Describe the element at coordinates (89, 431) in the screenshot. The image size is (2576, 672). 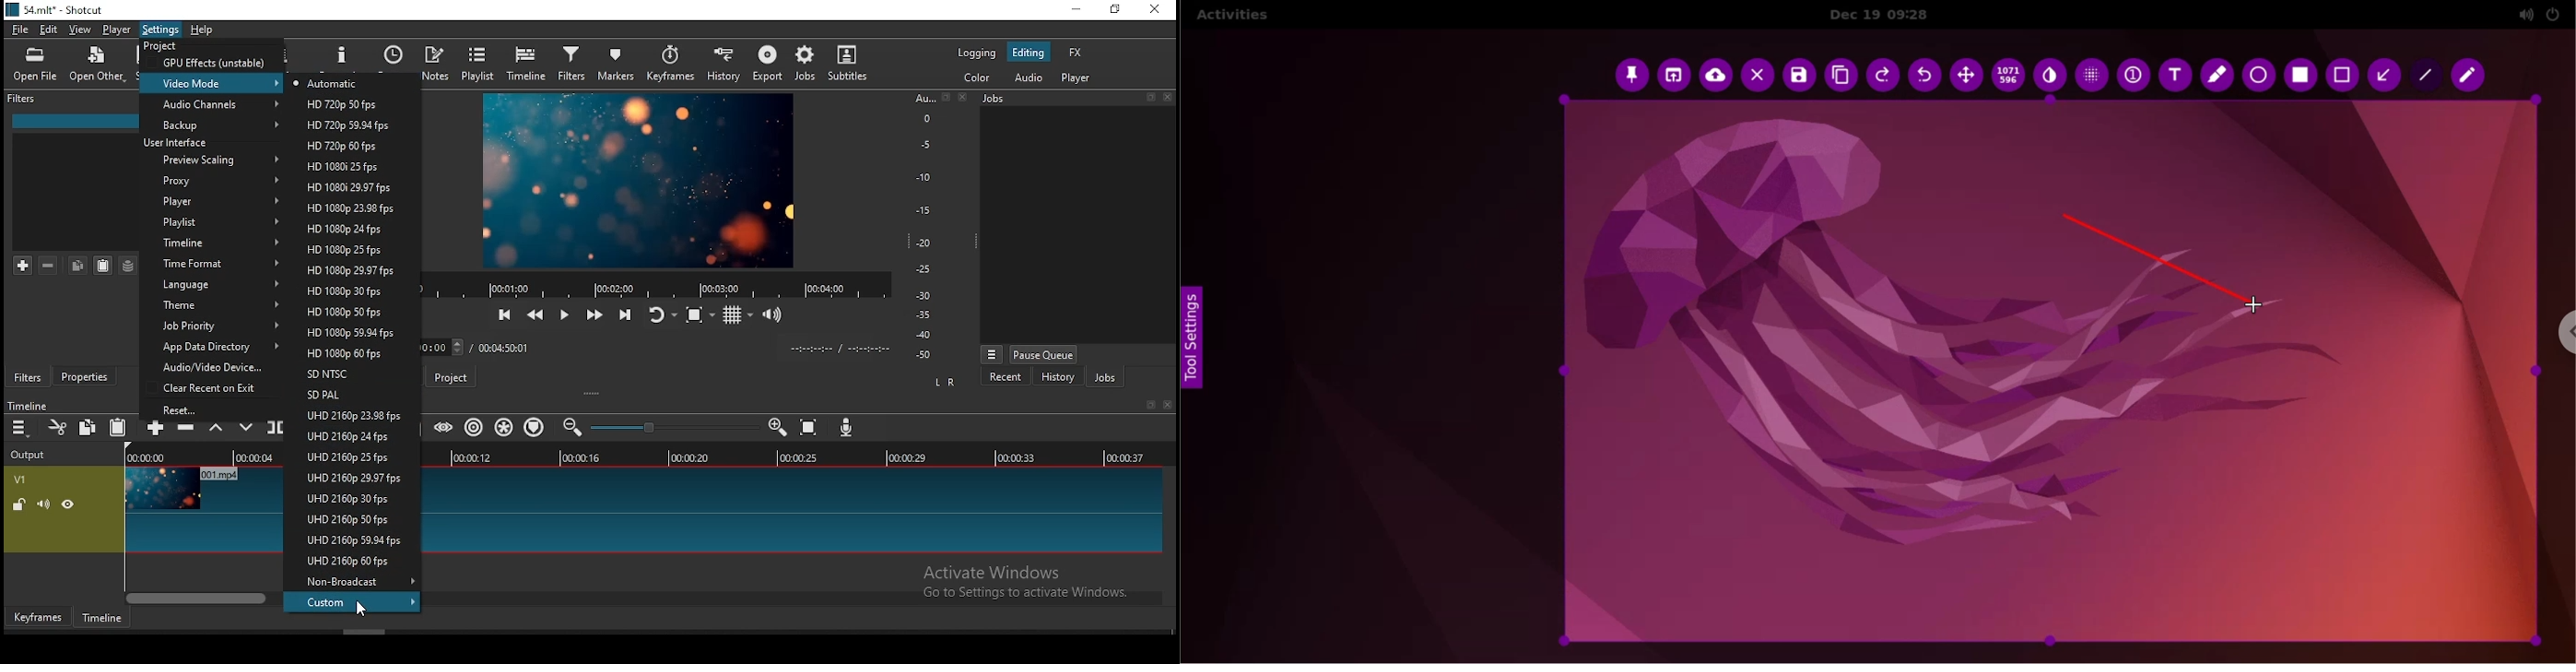
I see `copy` at that location.